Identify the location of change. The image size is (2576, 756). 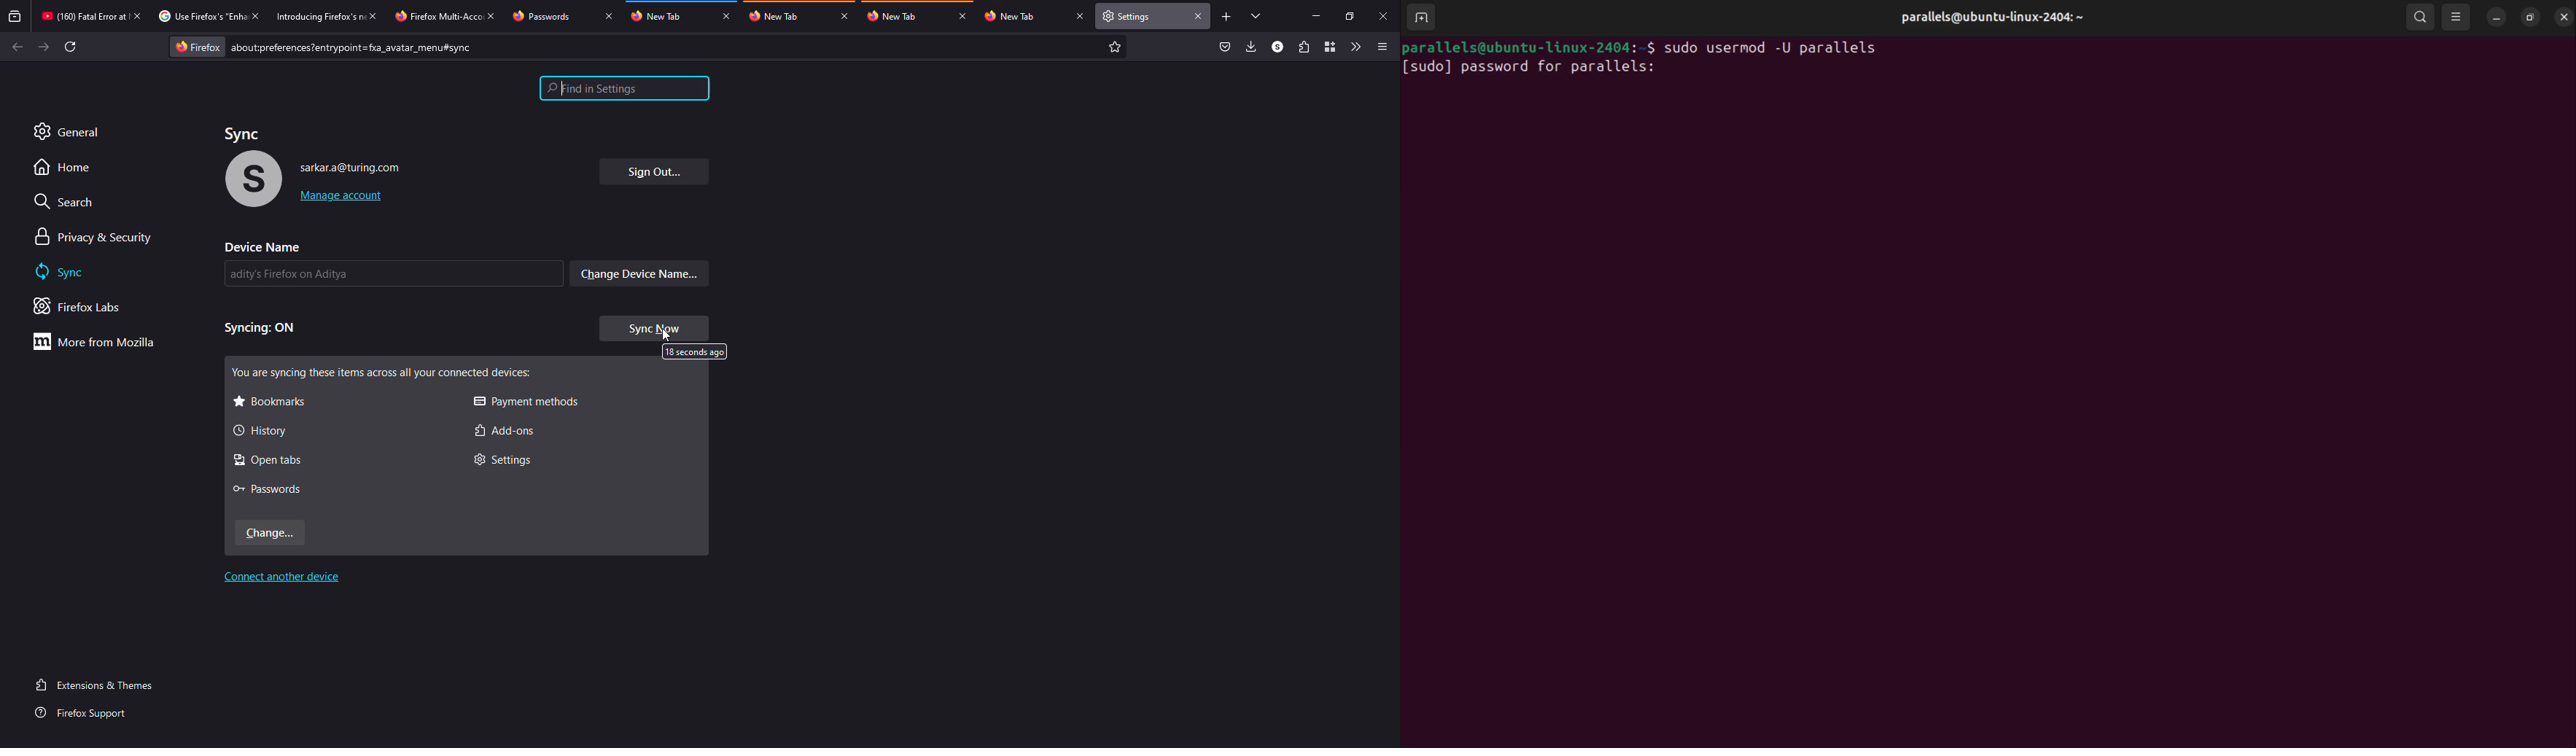
(271, 532).